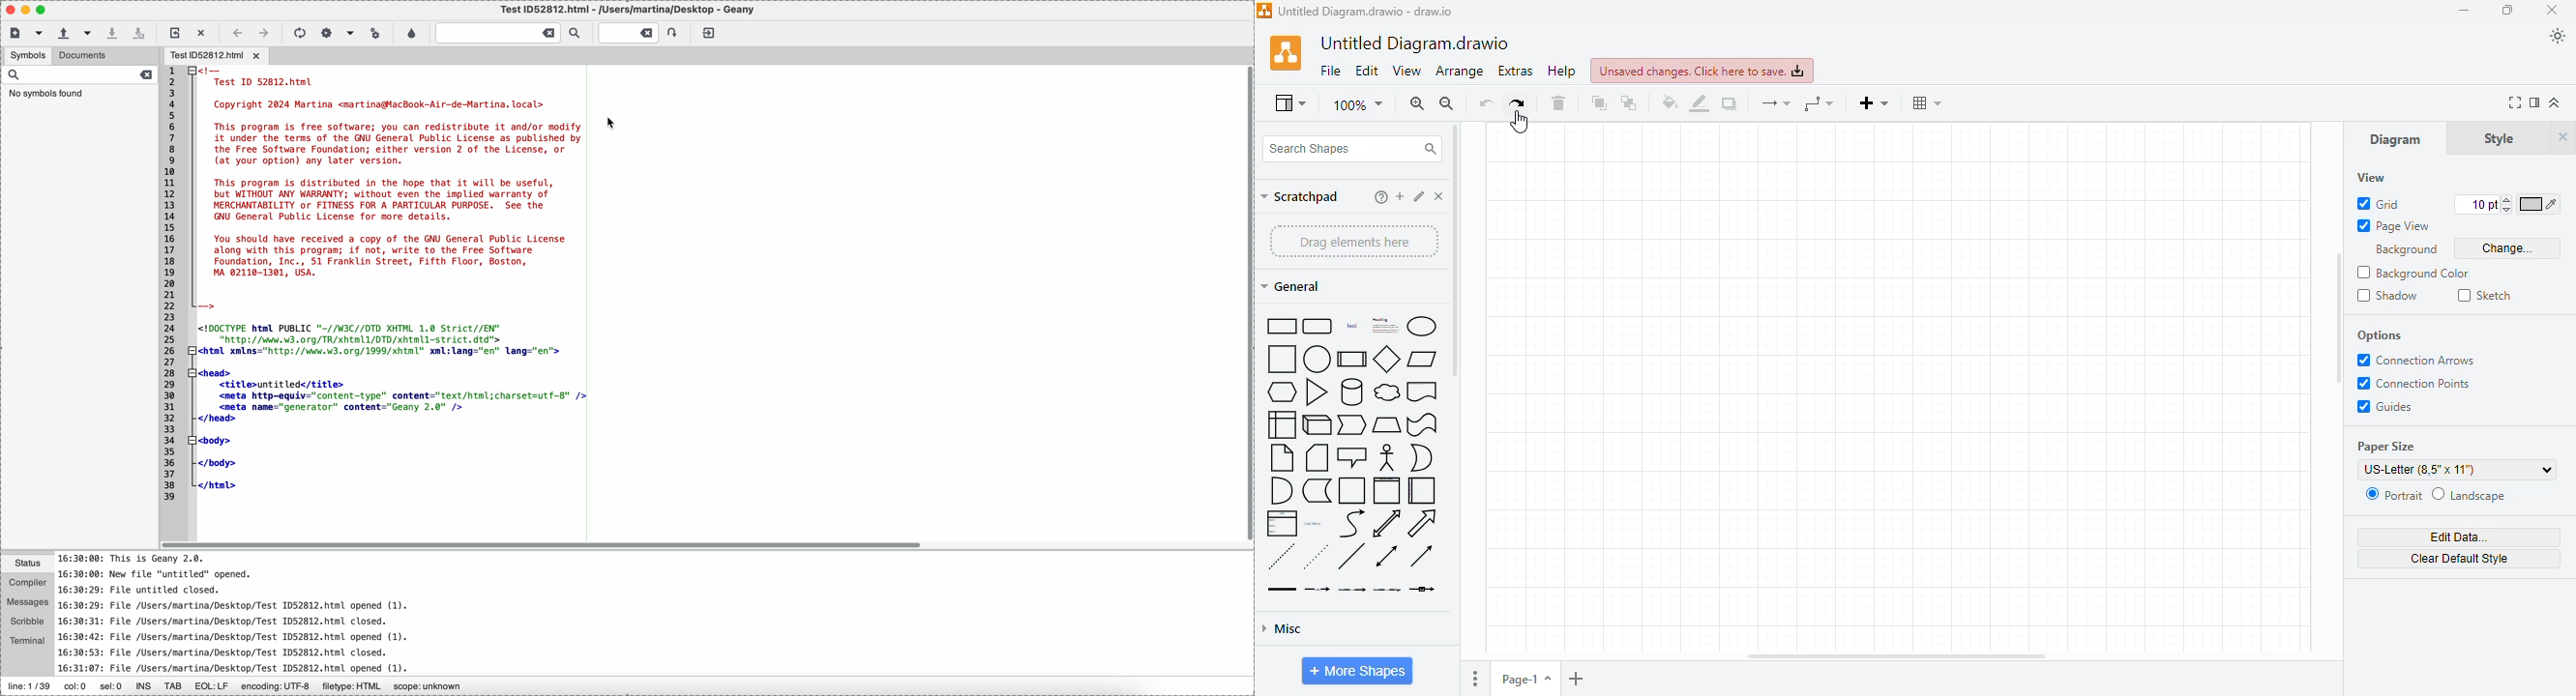  What do you see at coordinates (2370, 178) in the screenshot?
I see `view` at bounding box center [2370, 178].